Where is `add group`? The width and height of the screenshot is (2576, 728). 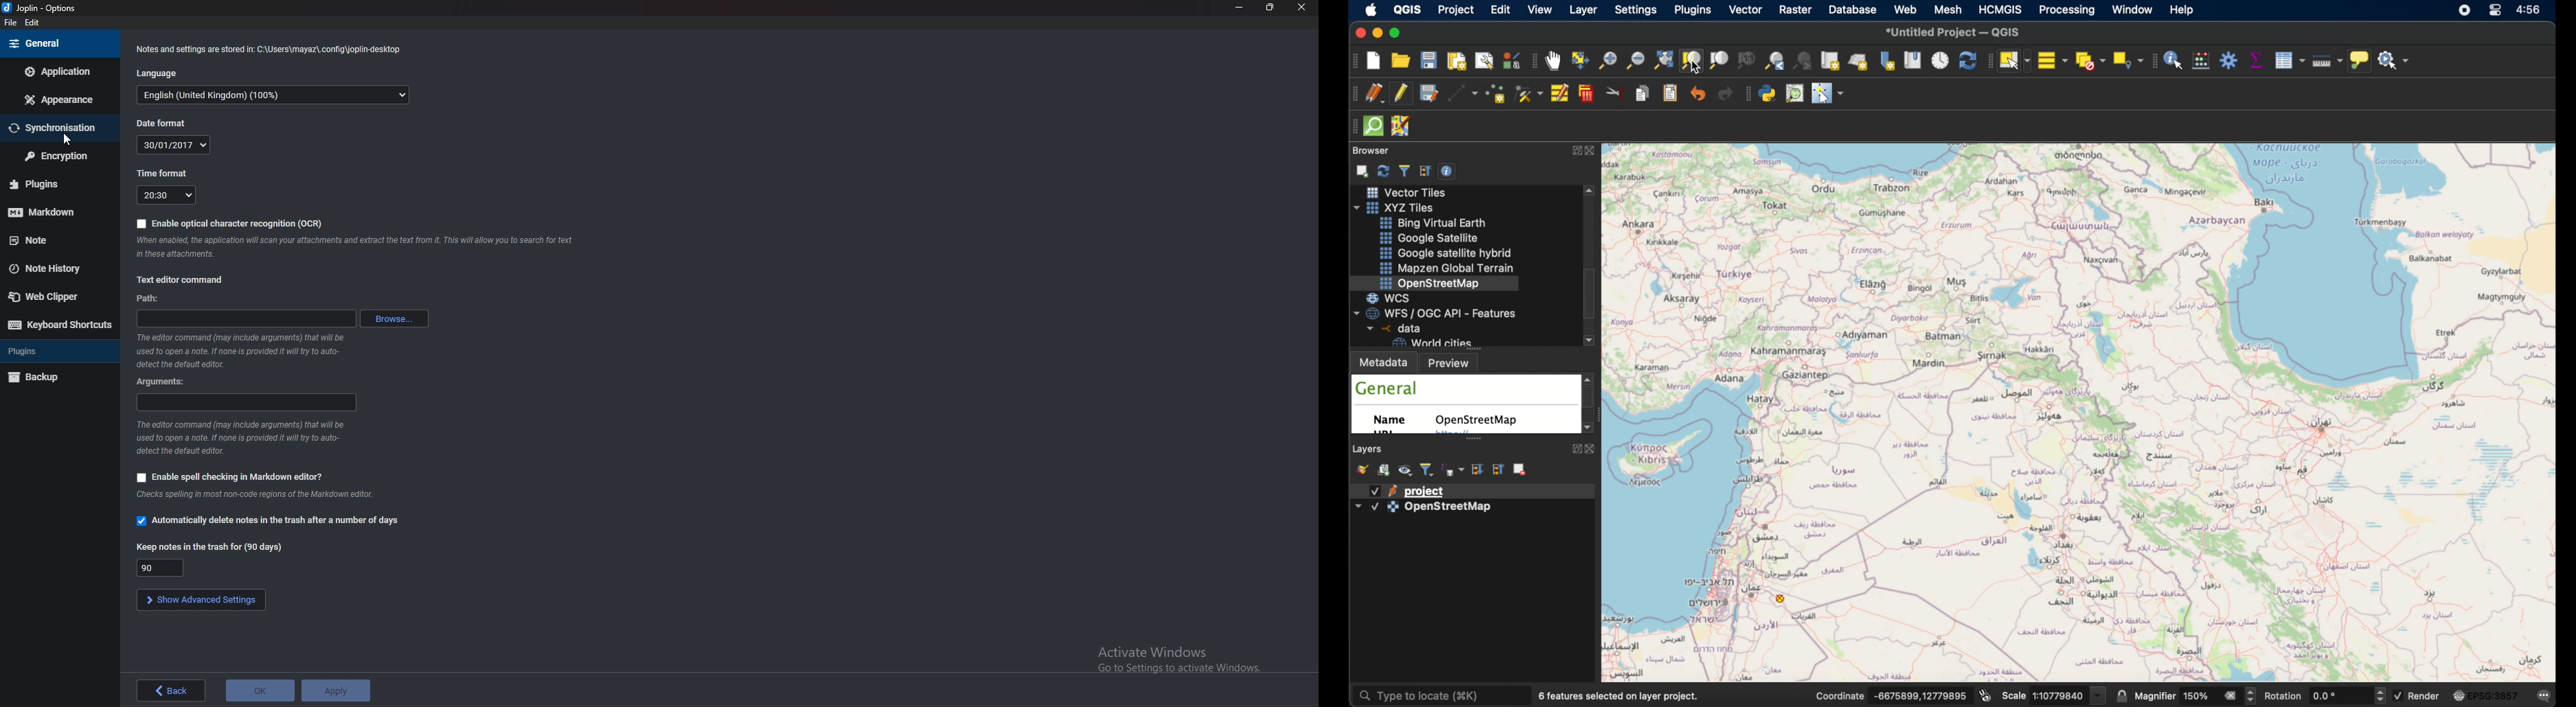
add group is located at coordinates (1385, 471).